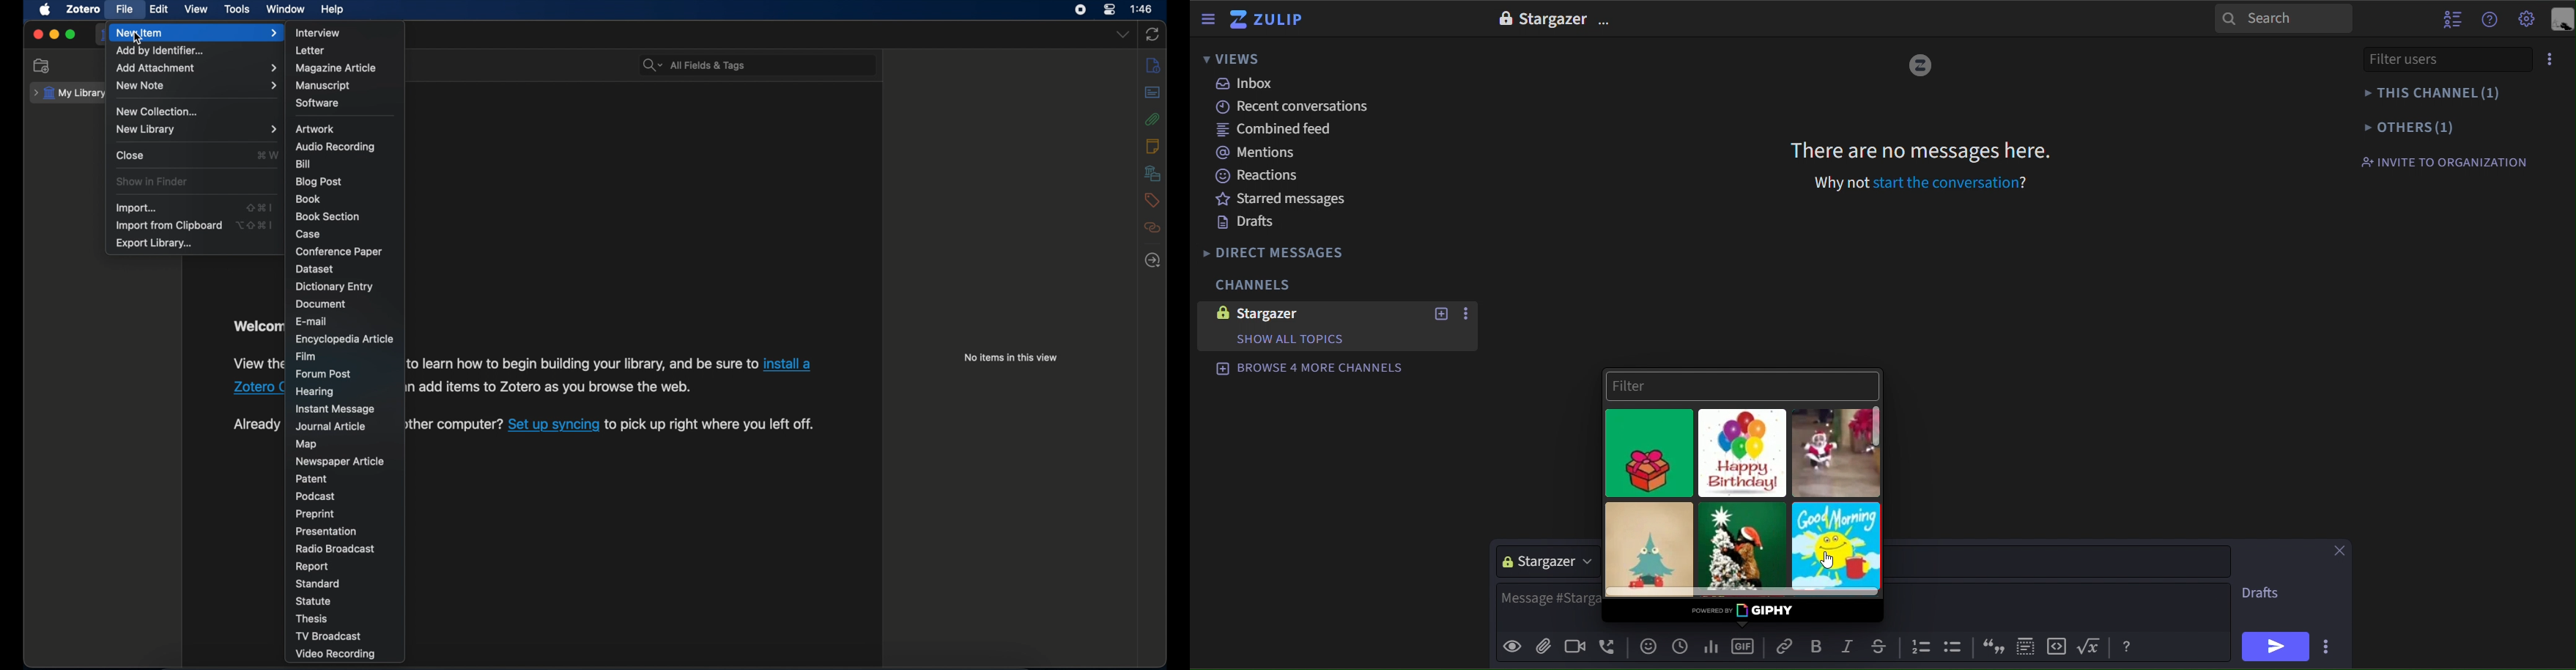 The image size is (2576, 672). I want to click on image, so click(1503, 18).